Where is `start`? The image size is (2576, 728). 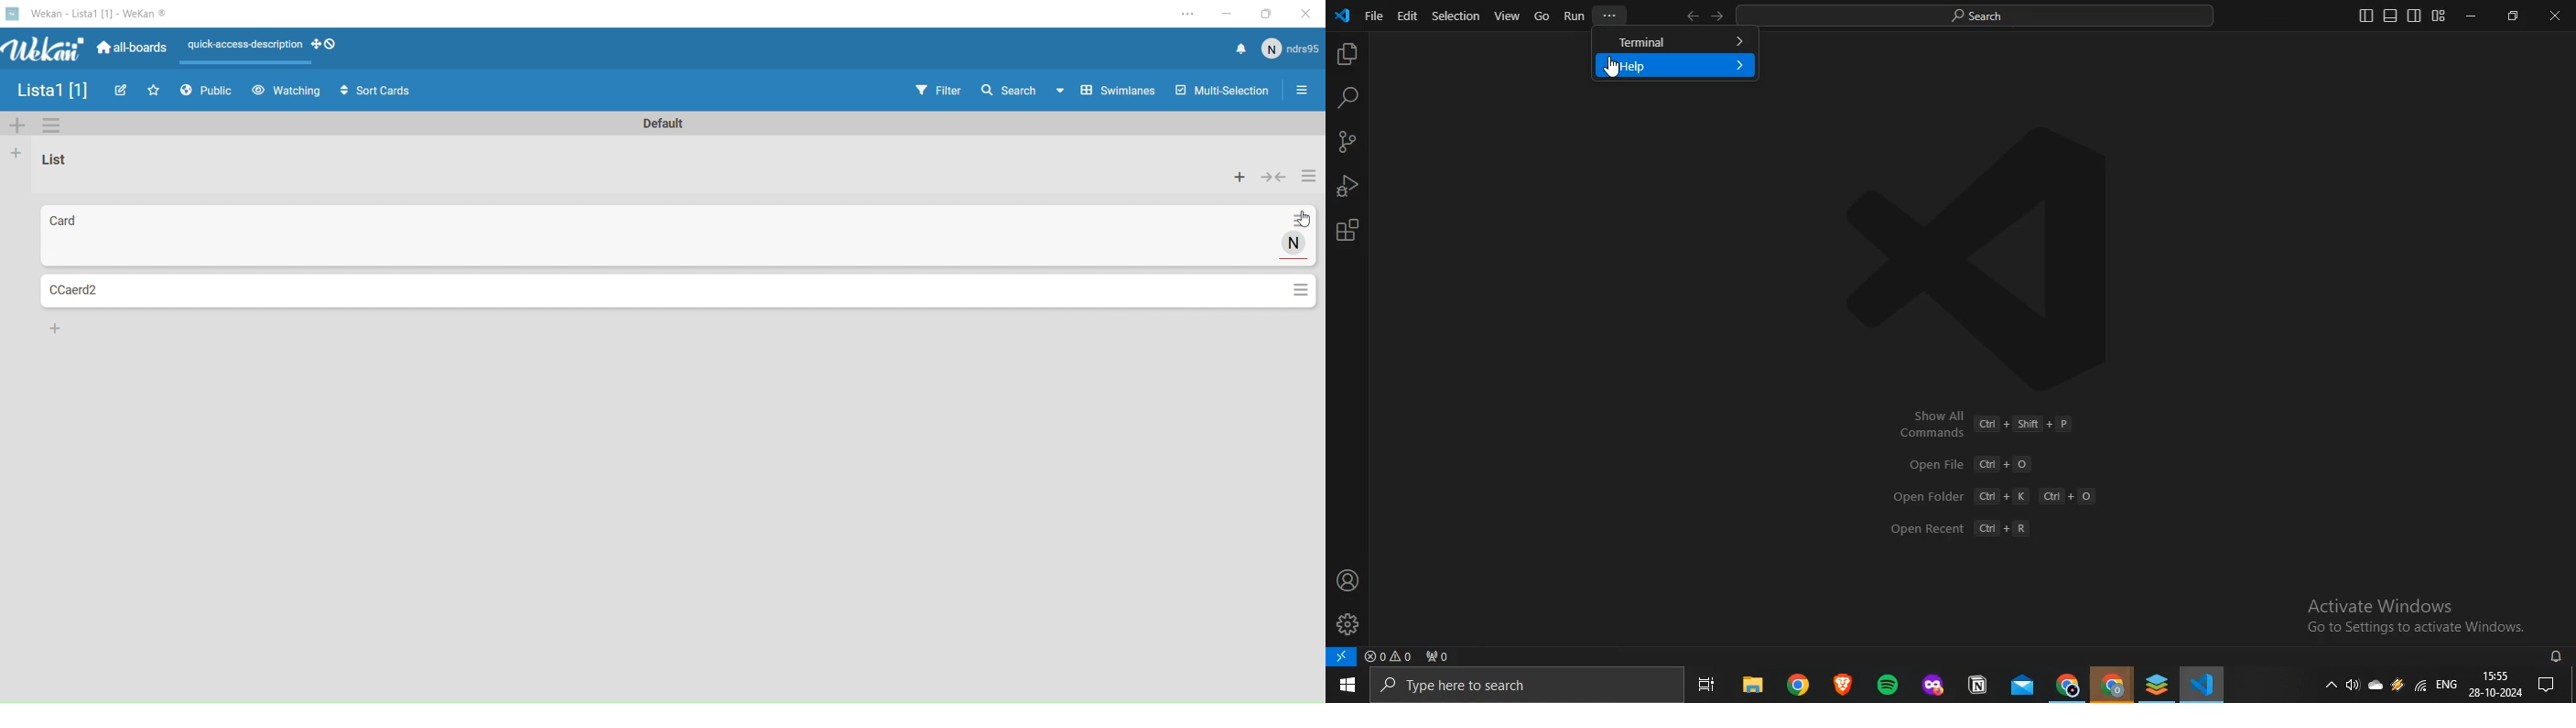
start is located at coordinates (1346, 687).